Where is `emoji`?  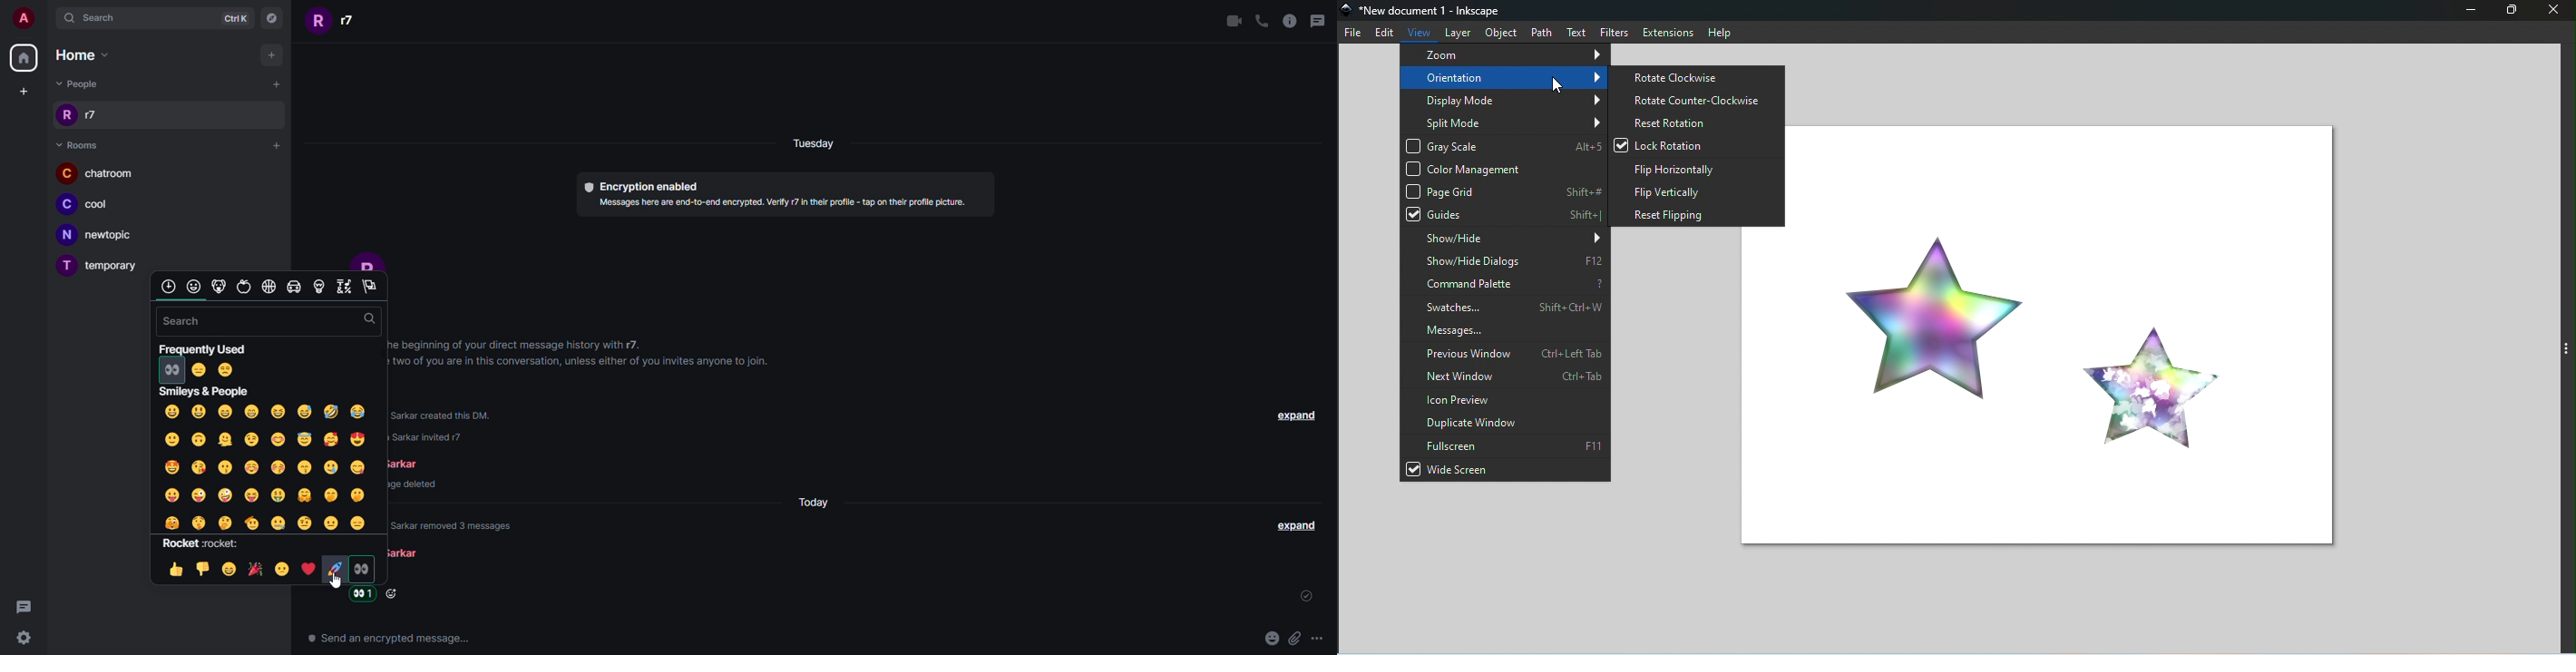
emoji is located at coordinates (362, 567).